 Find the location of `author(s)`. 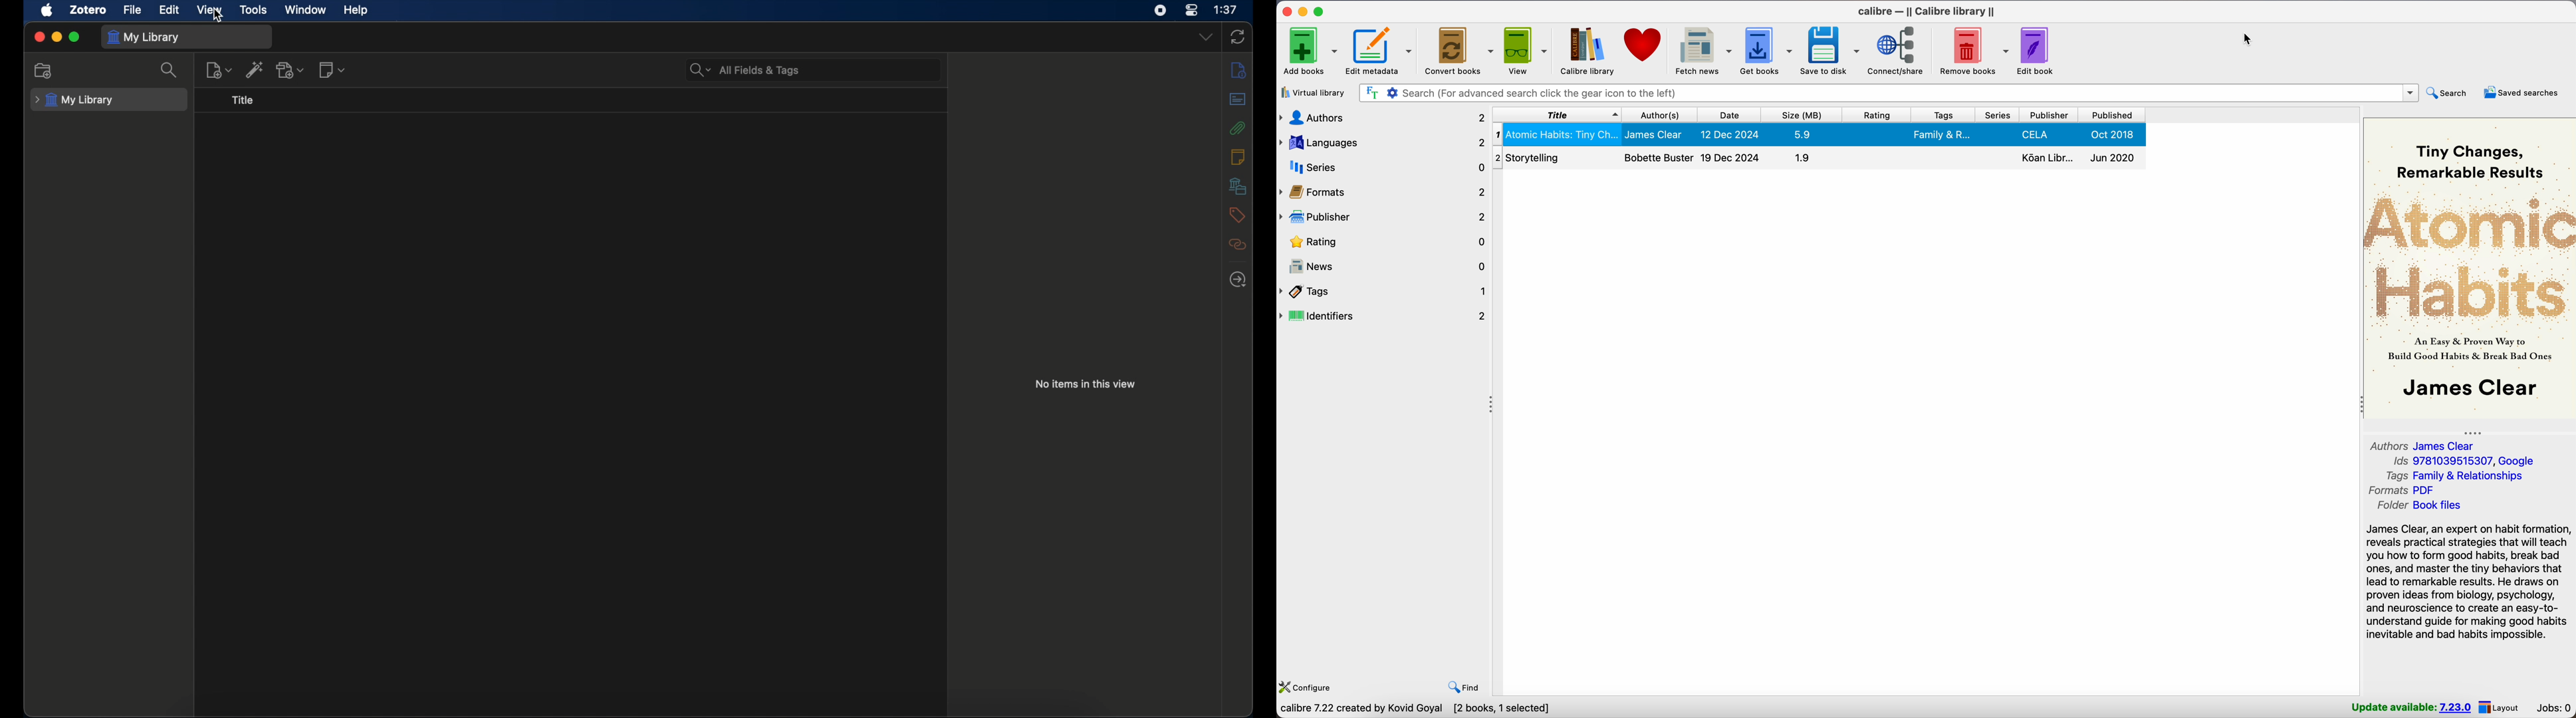

author(s) is located at coordinates (1660, 115).